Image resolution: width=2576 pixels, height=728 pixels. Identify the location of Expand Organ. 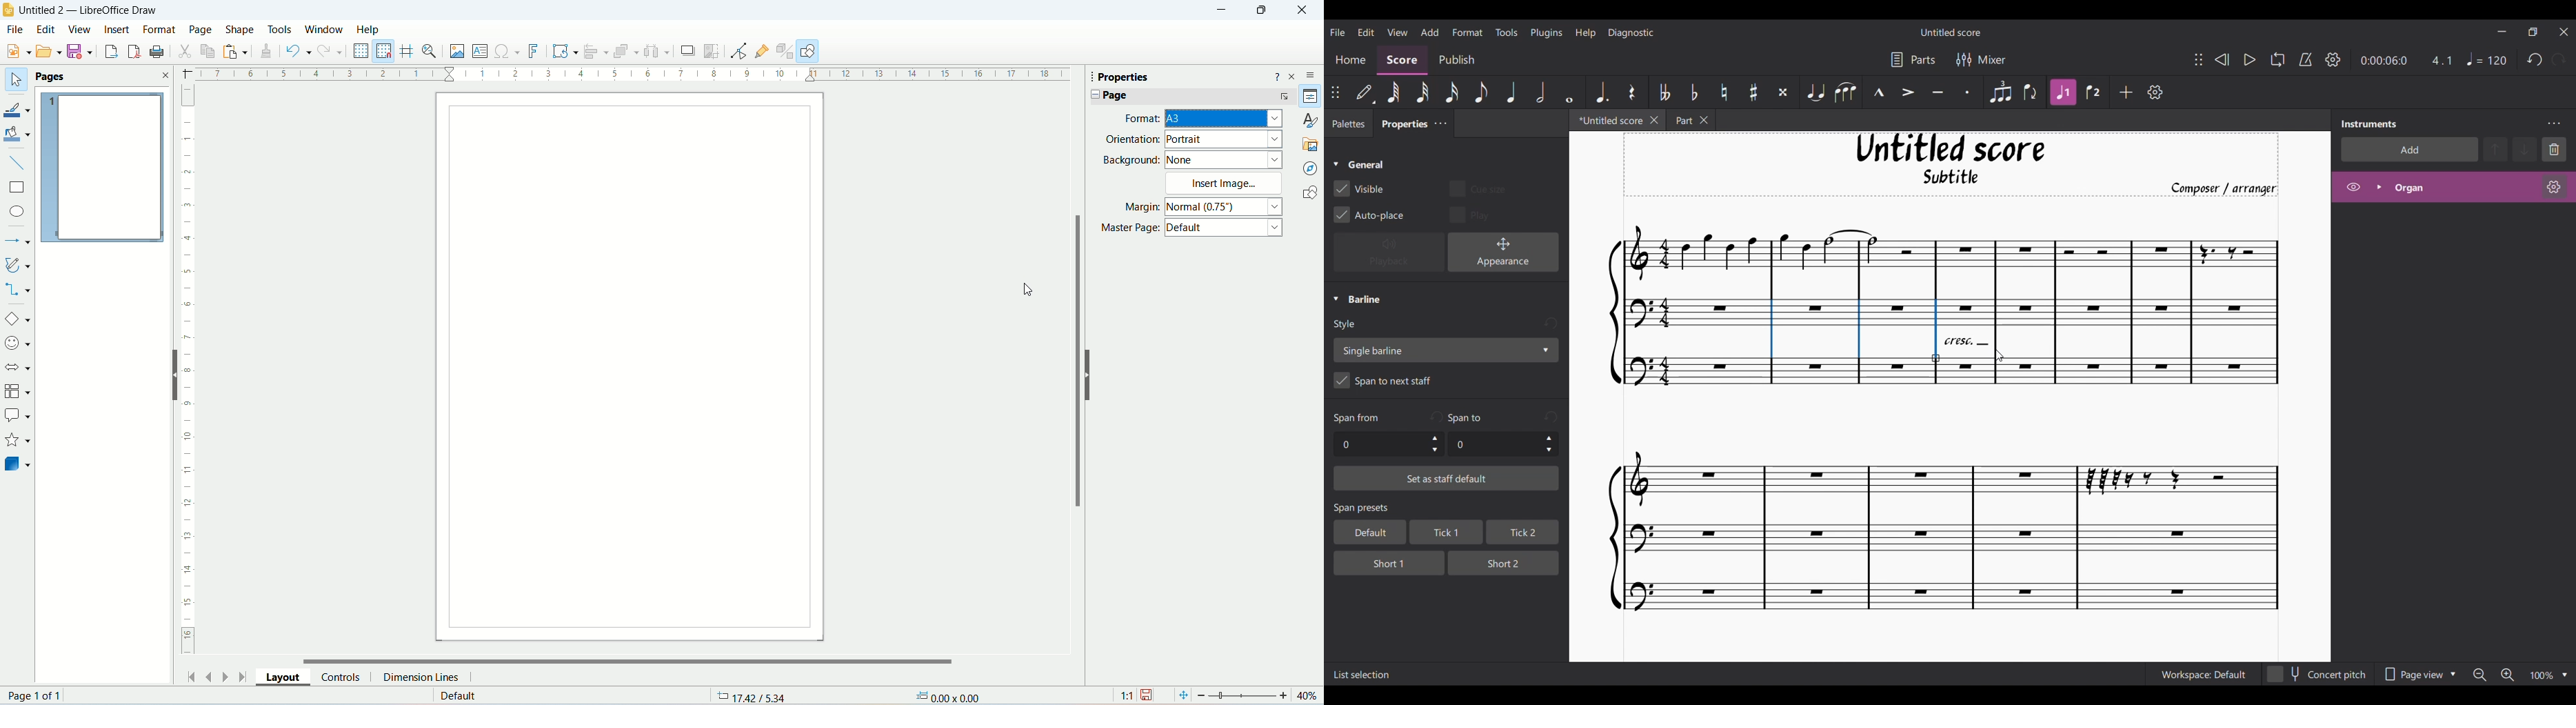
(2379, 187).